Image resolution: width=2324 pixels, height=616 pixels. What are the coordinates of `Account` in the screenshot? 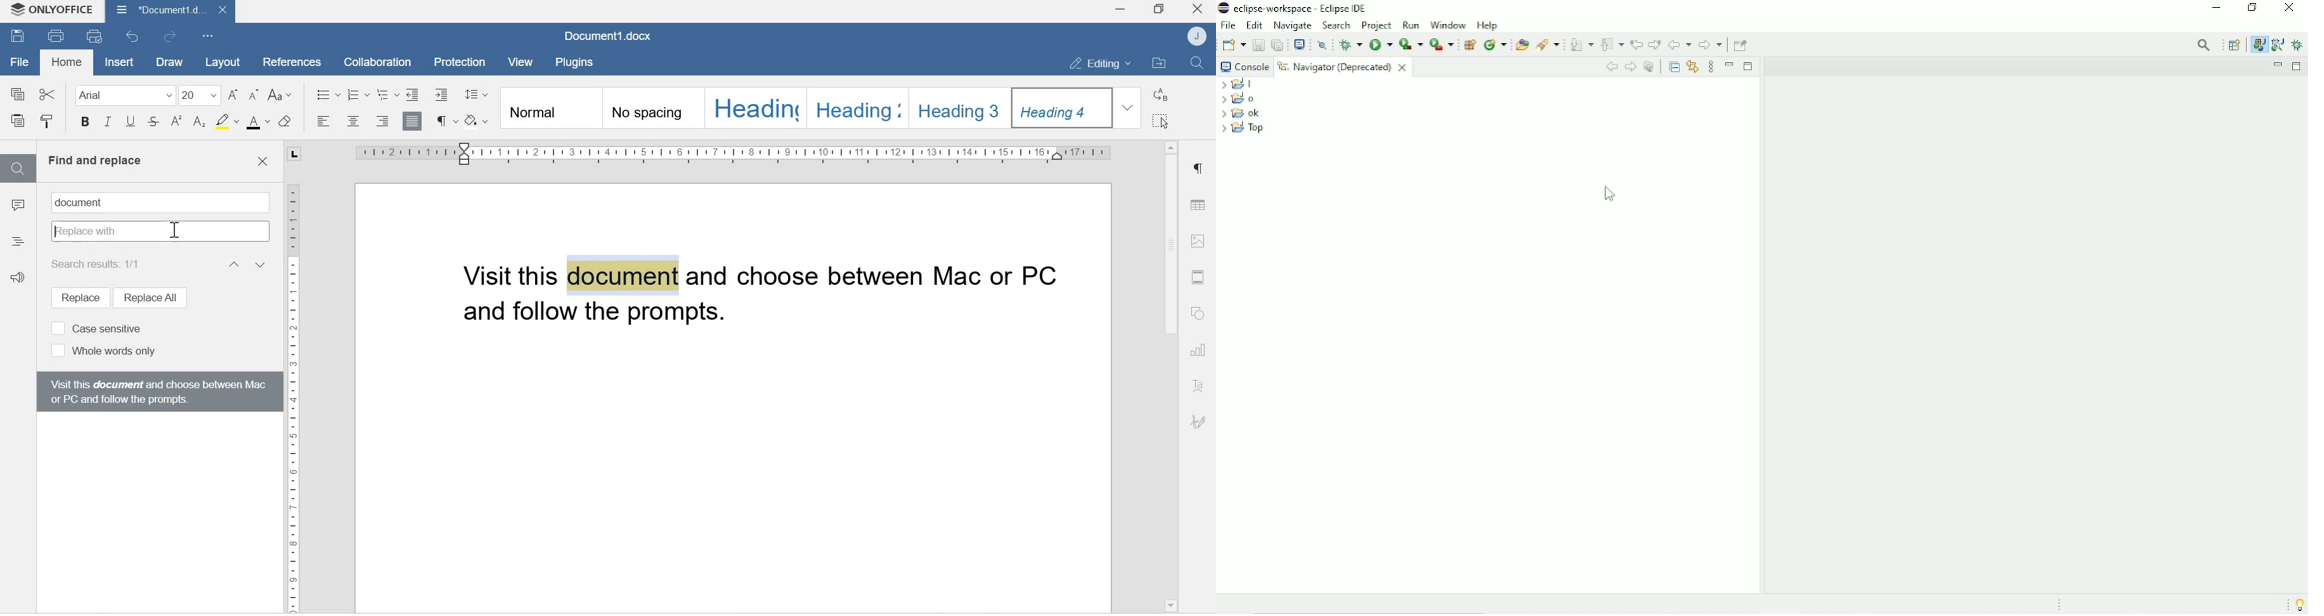 It's located at (1199, 36).